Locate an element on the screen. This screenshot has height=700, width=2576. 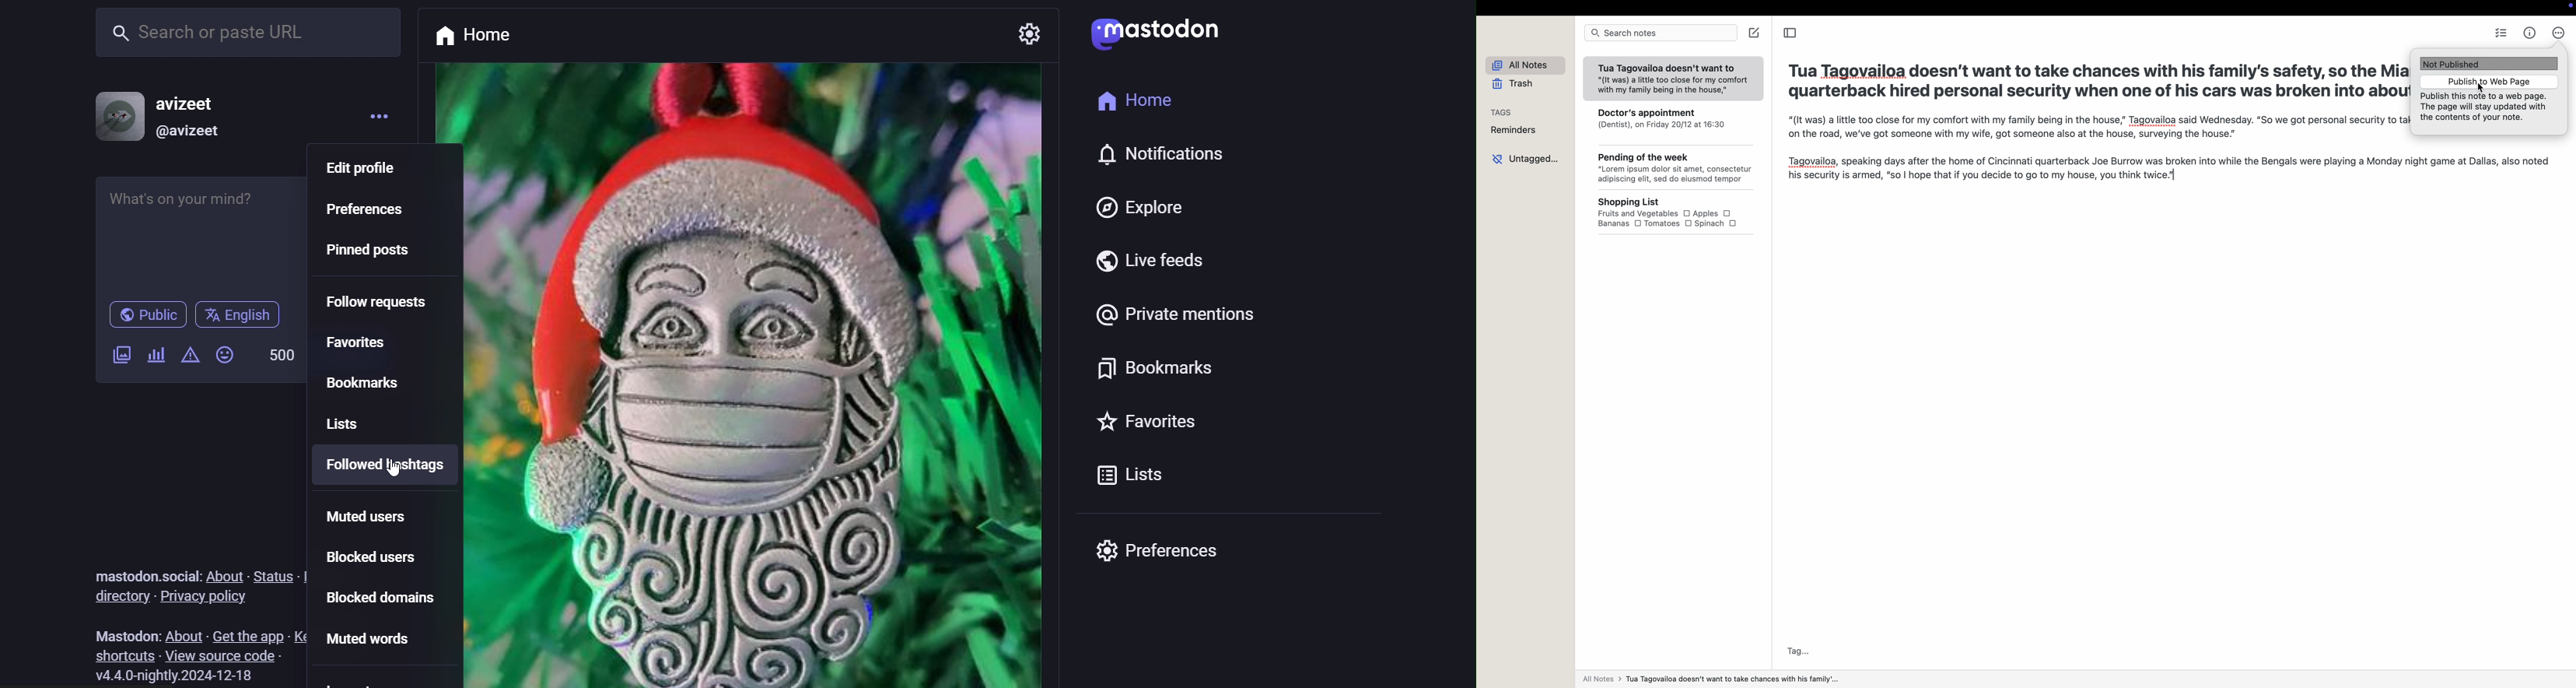
view source code is located at coordinates (228, 654).